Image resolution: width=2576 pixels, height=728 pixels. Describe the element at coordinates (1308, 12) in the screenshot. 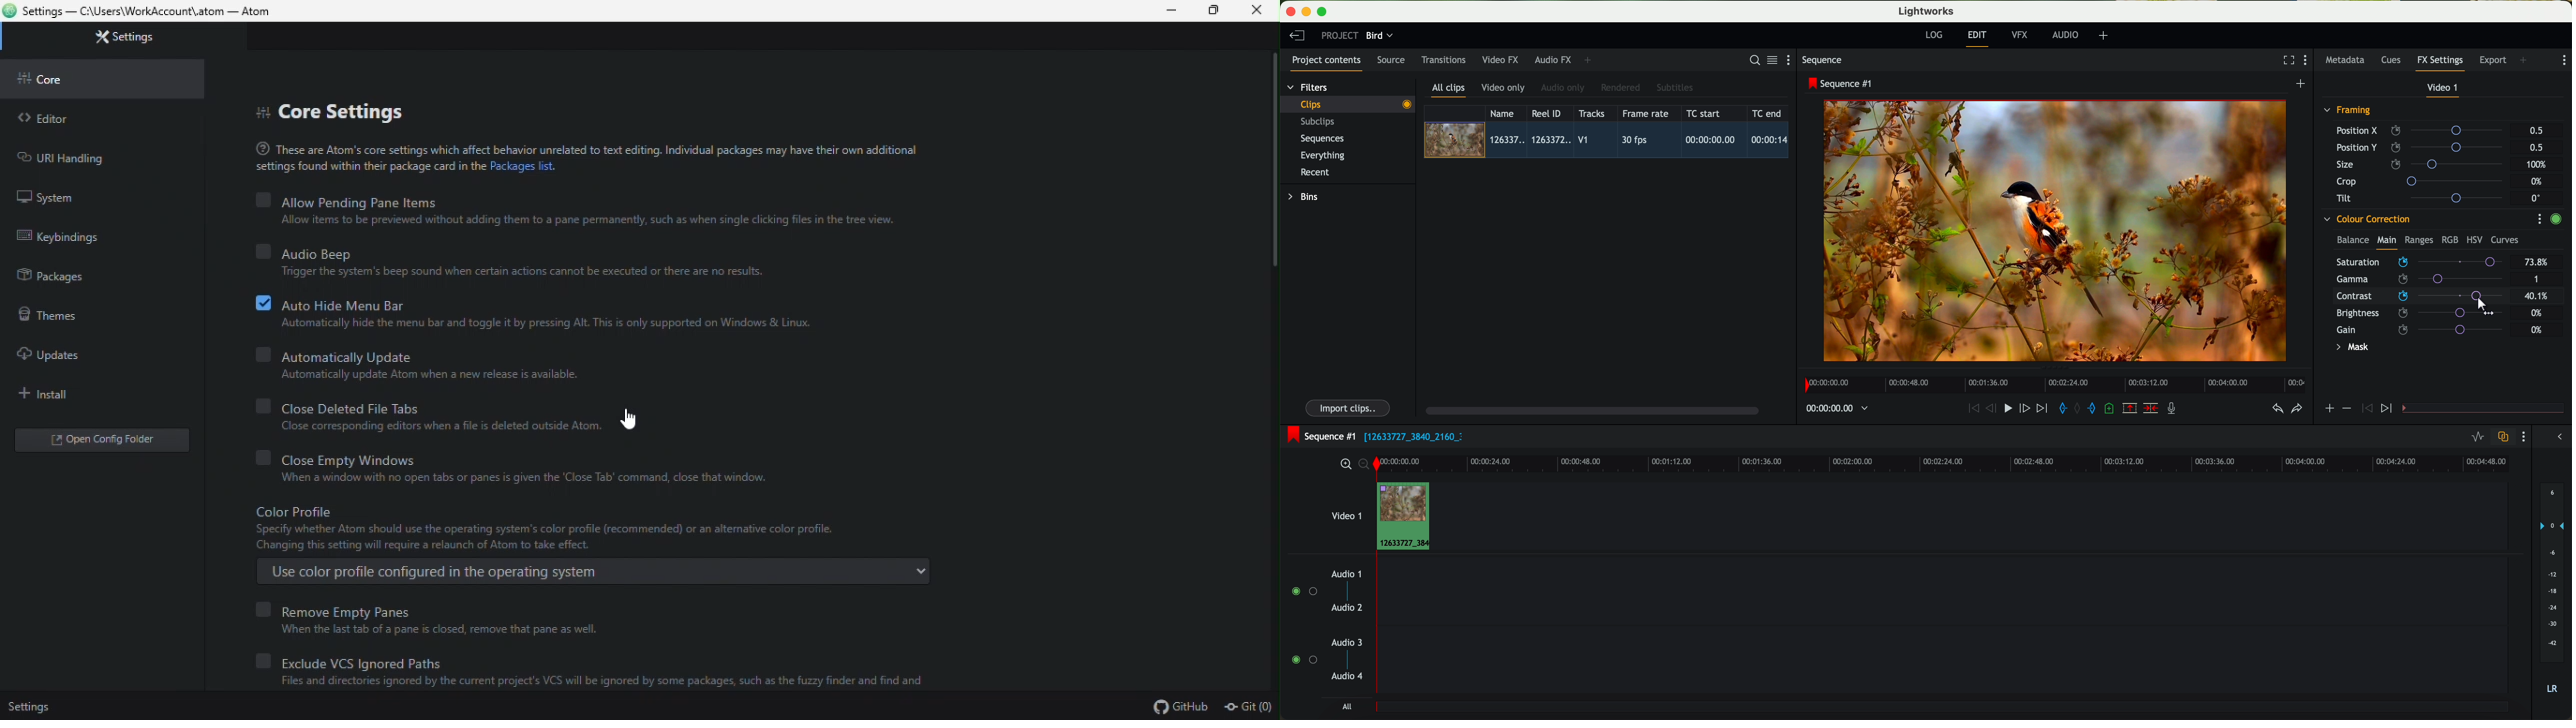

I see `minimize program` at that location.